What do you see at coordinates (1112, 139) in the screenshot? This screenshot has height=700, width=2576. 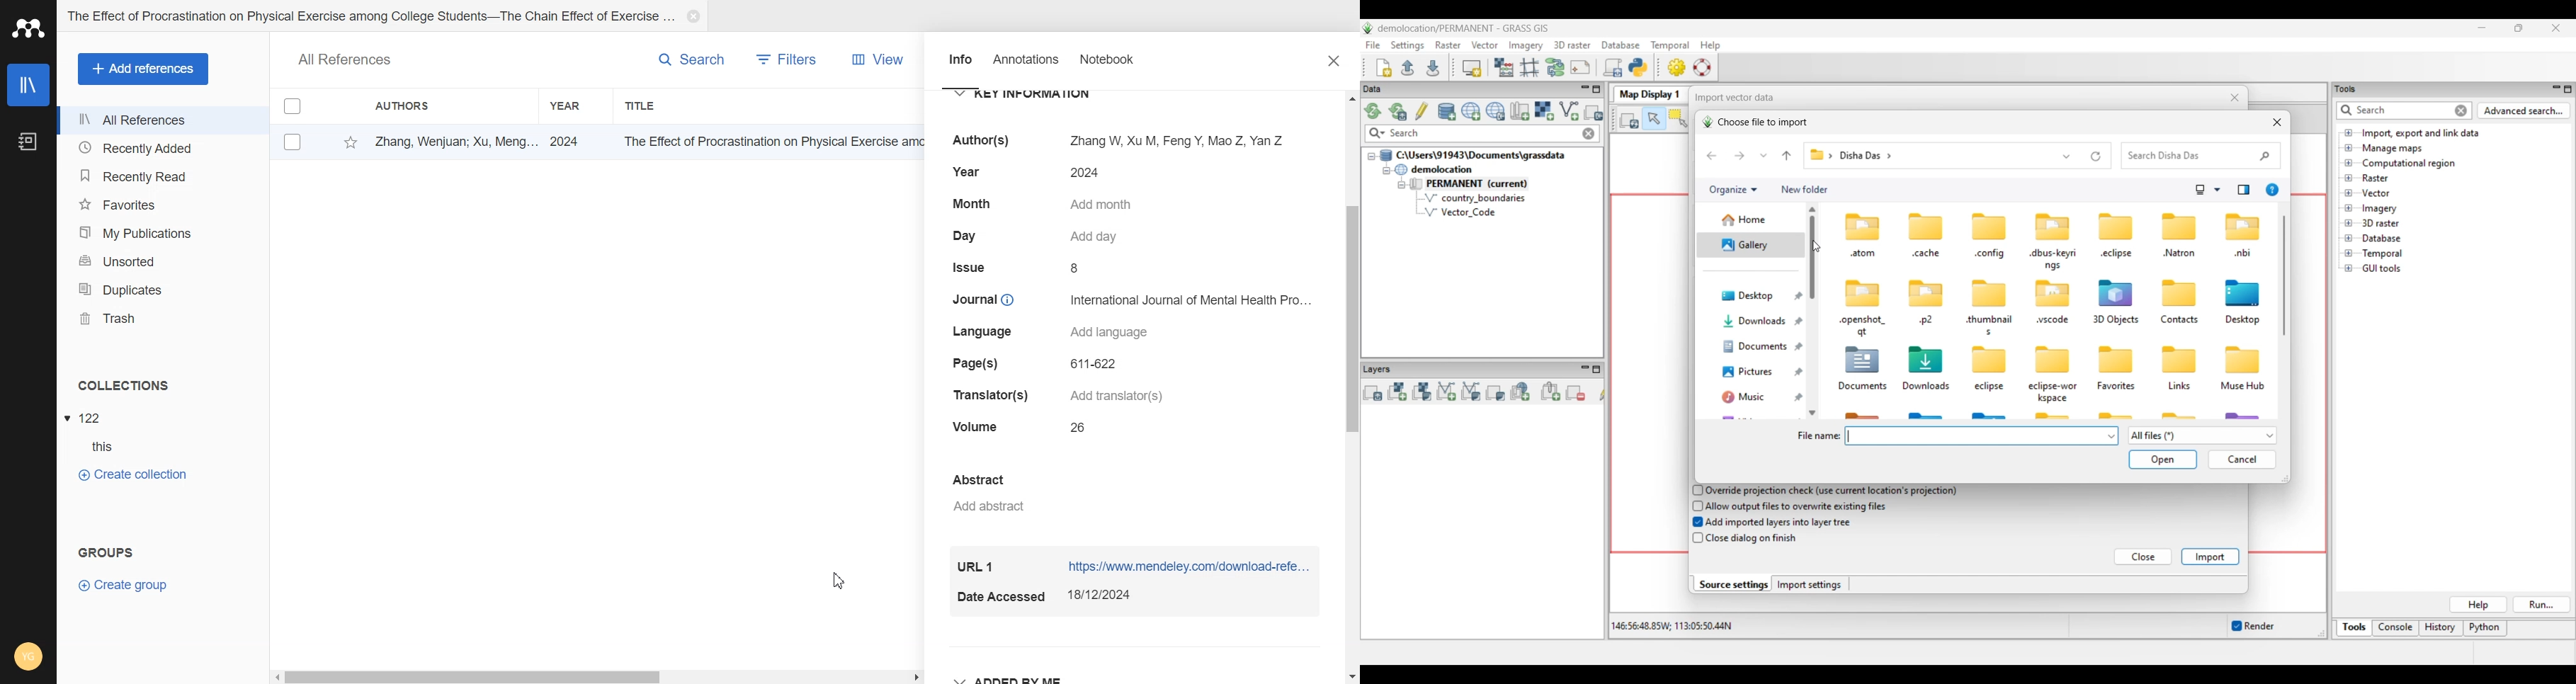 I see `Author(s) Zhang W, XuM, FengY, Mao Z, Yan Z` at bounding box center [1112, 139].